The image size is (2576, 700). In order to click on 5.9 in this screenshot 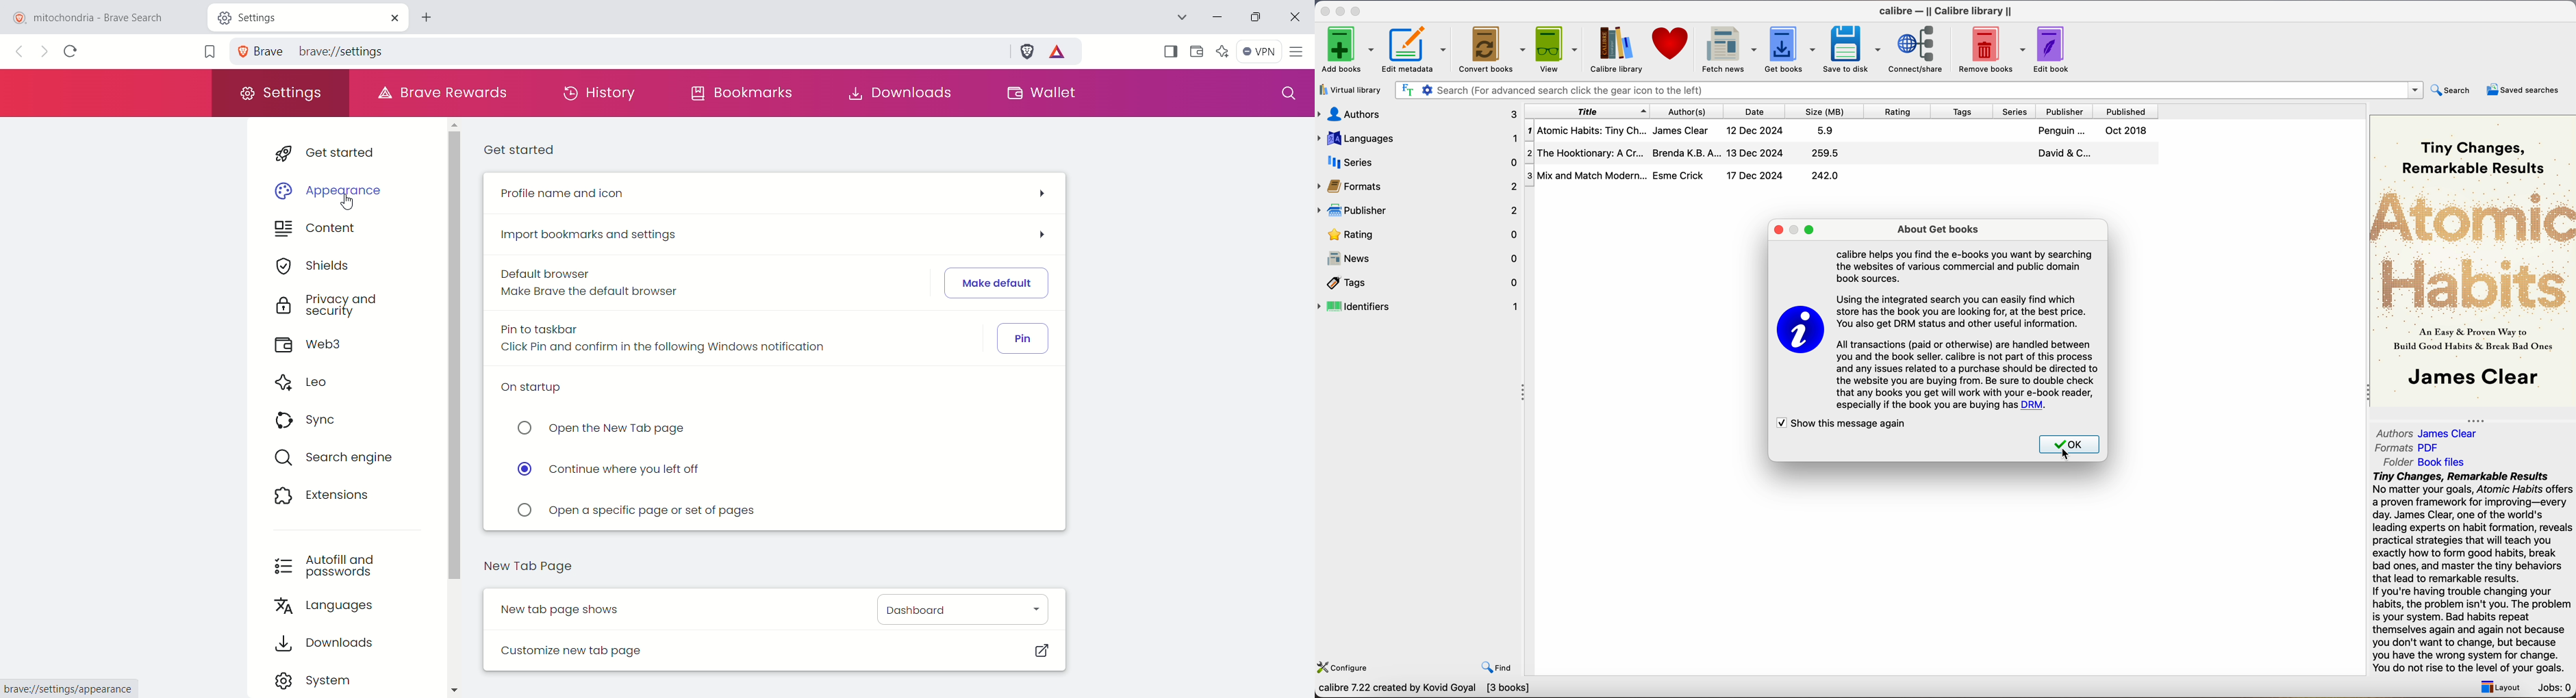, I will do `click(1825, 132)`.